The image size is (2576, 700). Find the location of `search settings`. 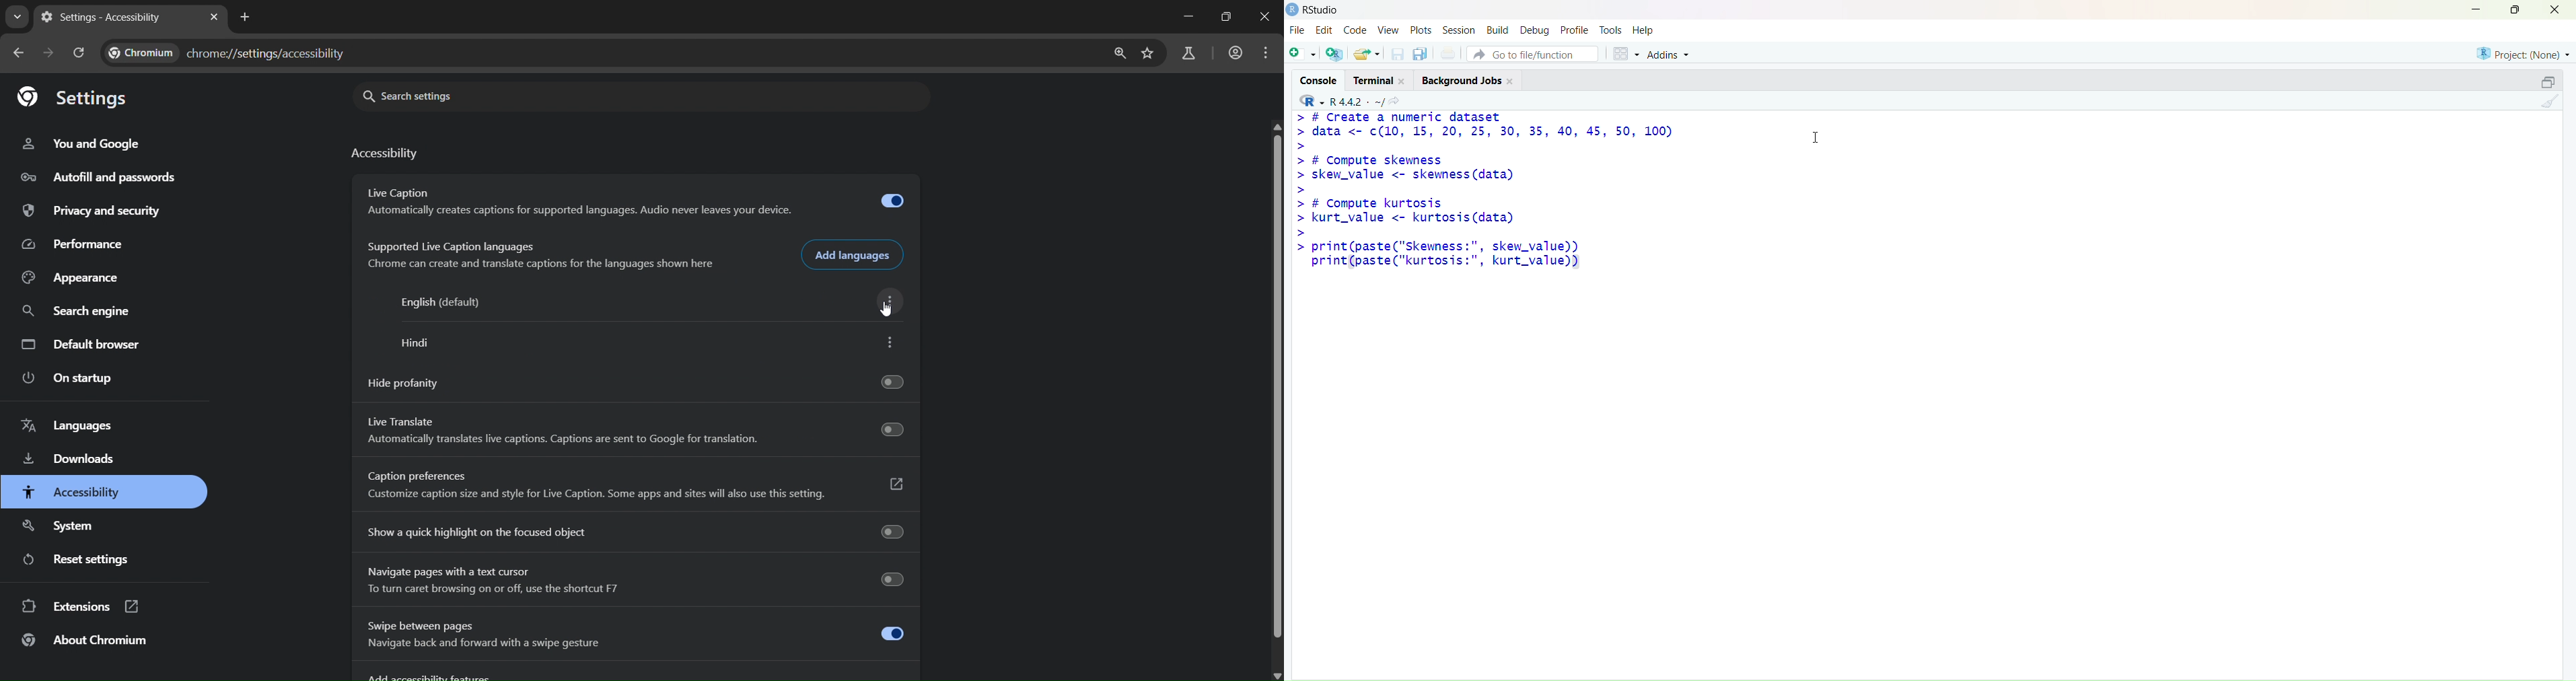

search settings is located at coordinates (472, 98).